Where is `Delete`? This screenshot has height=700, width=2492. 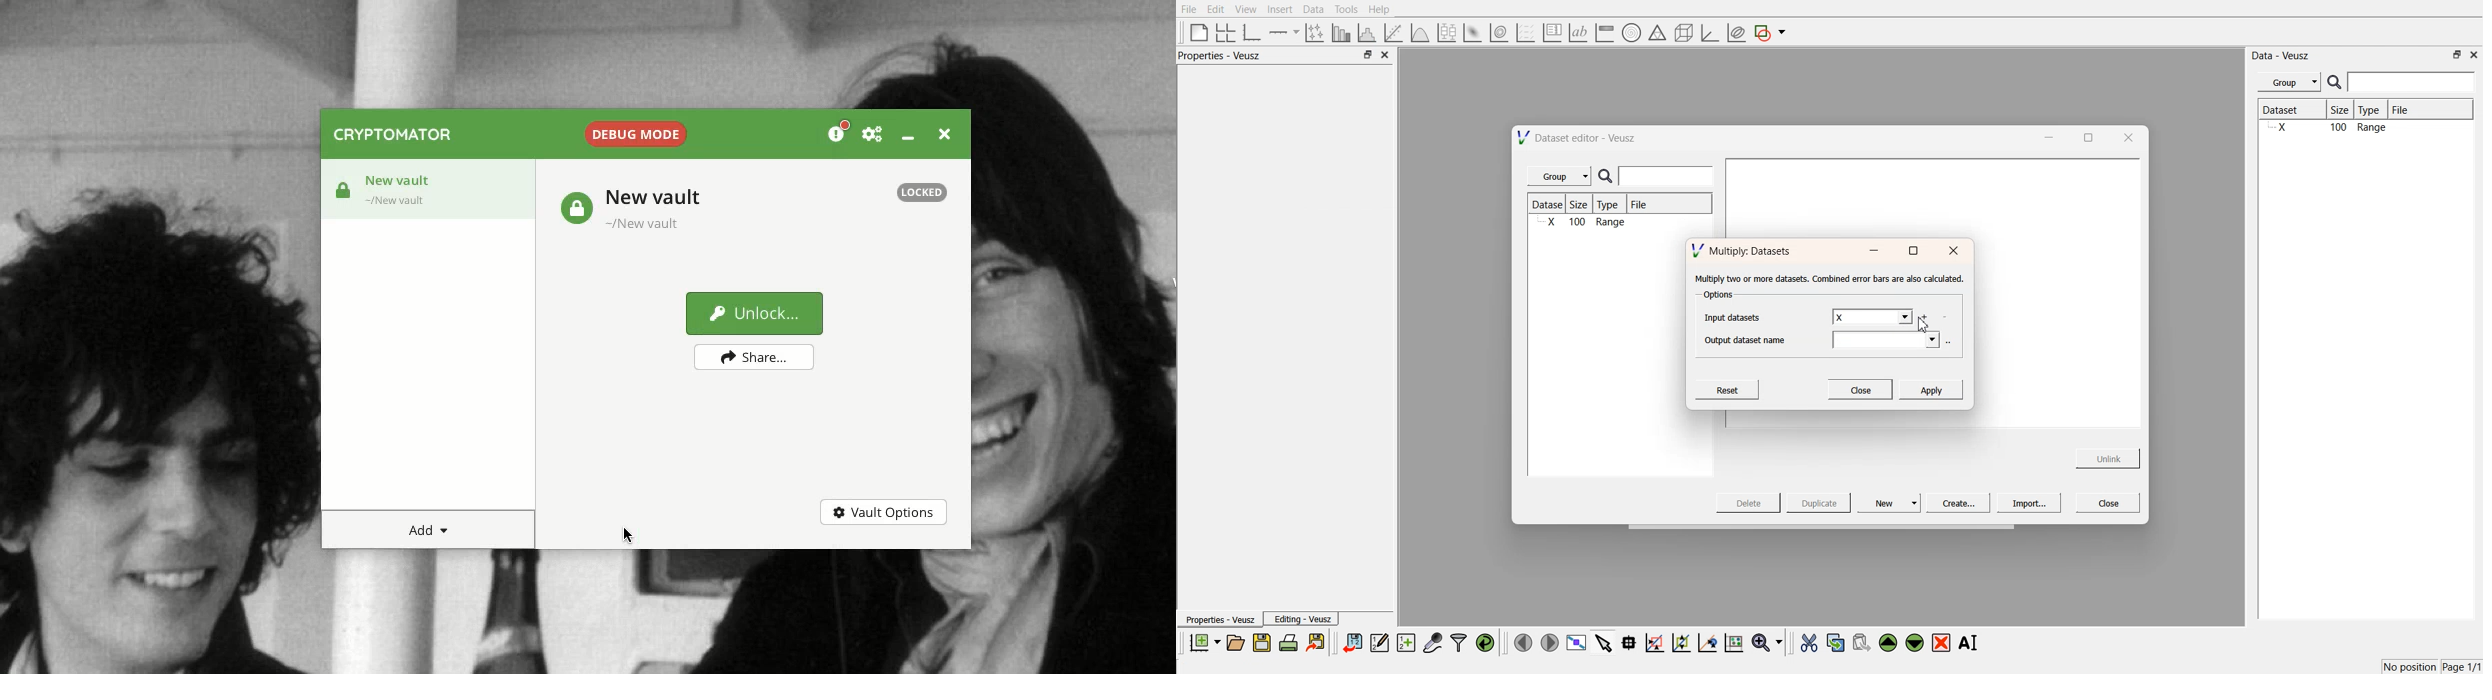
Delete is located at coordinates (1750, 502).